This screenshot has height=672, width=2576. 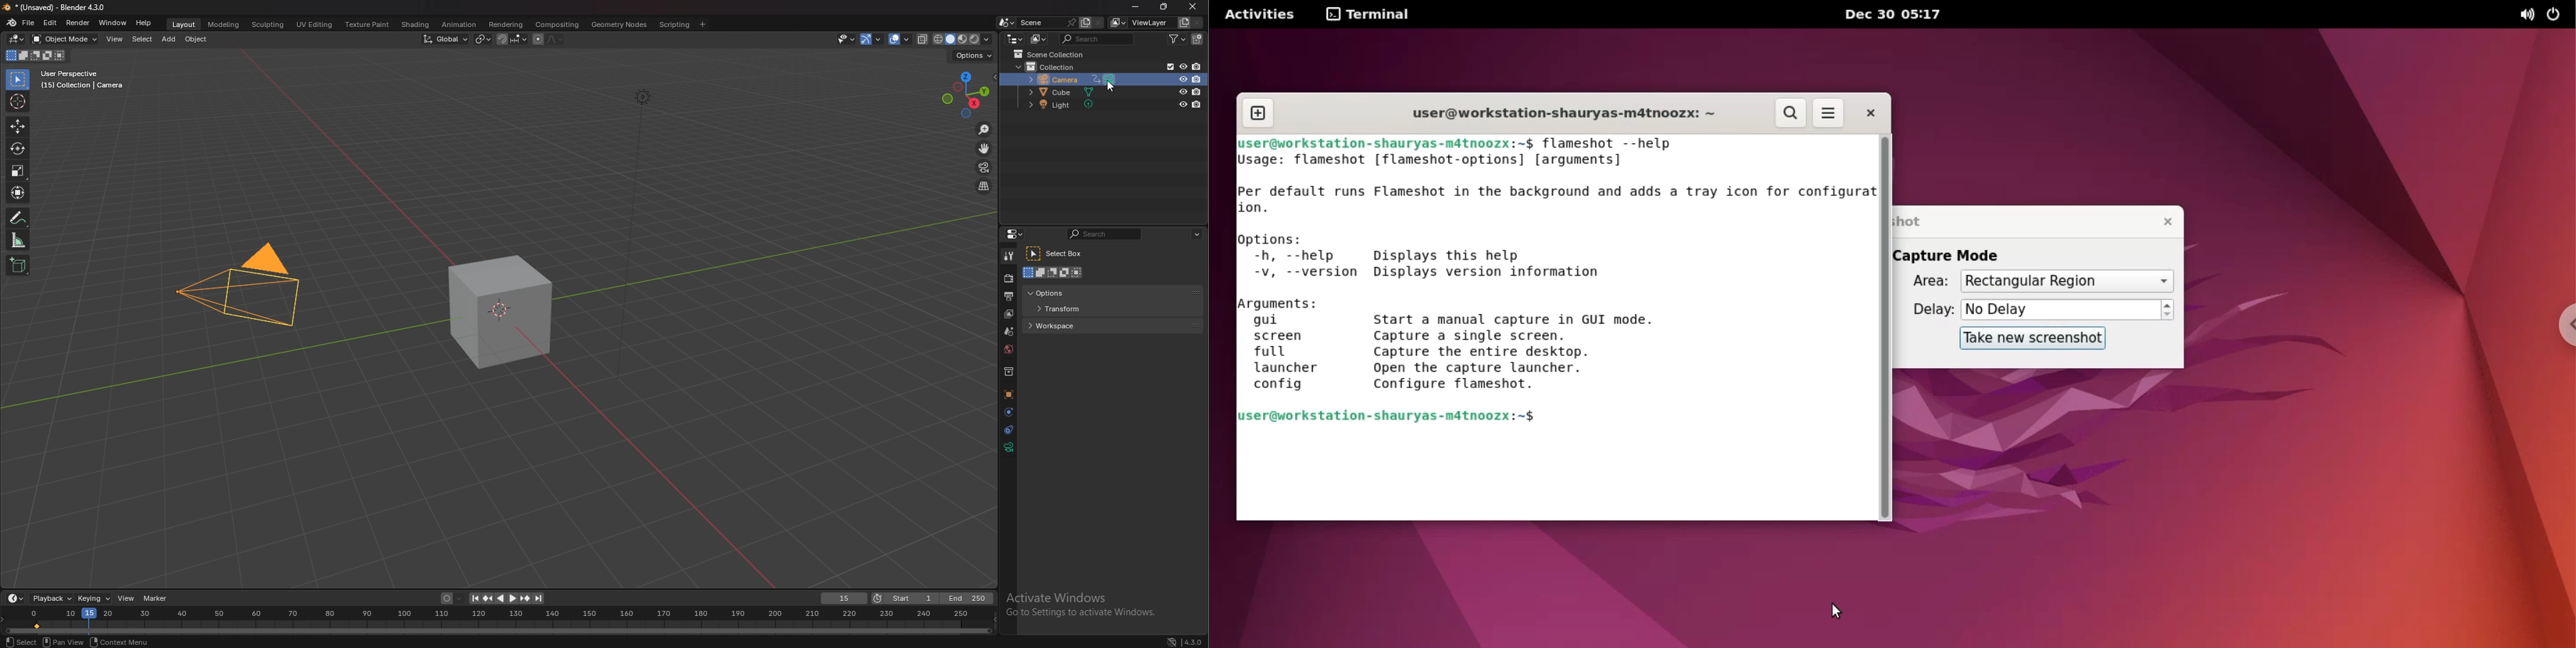 What do you see at coordinates (984, 167) in the screenshot?
I see `camera view` at bounding box center [984, 167].